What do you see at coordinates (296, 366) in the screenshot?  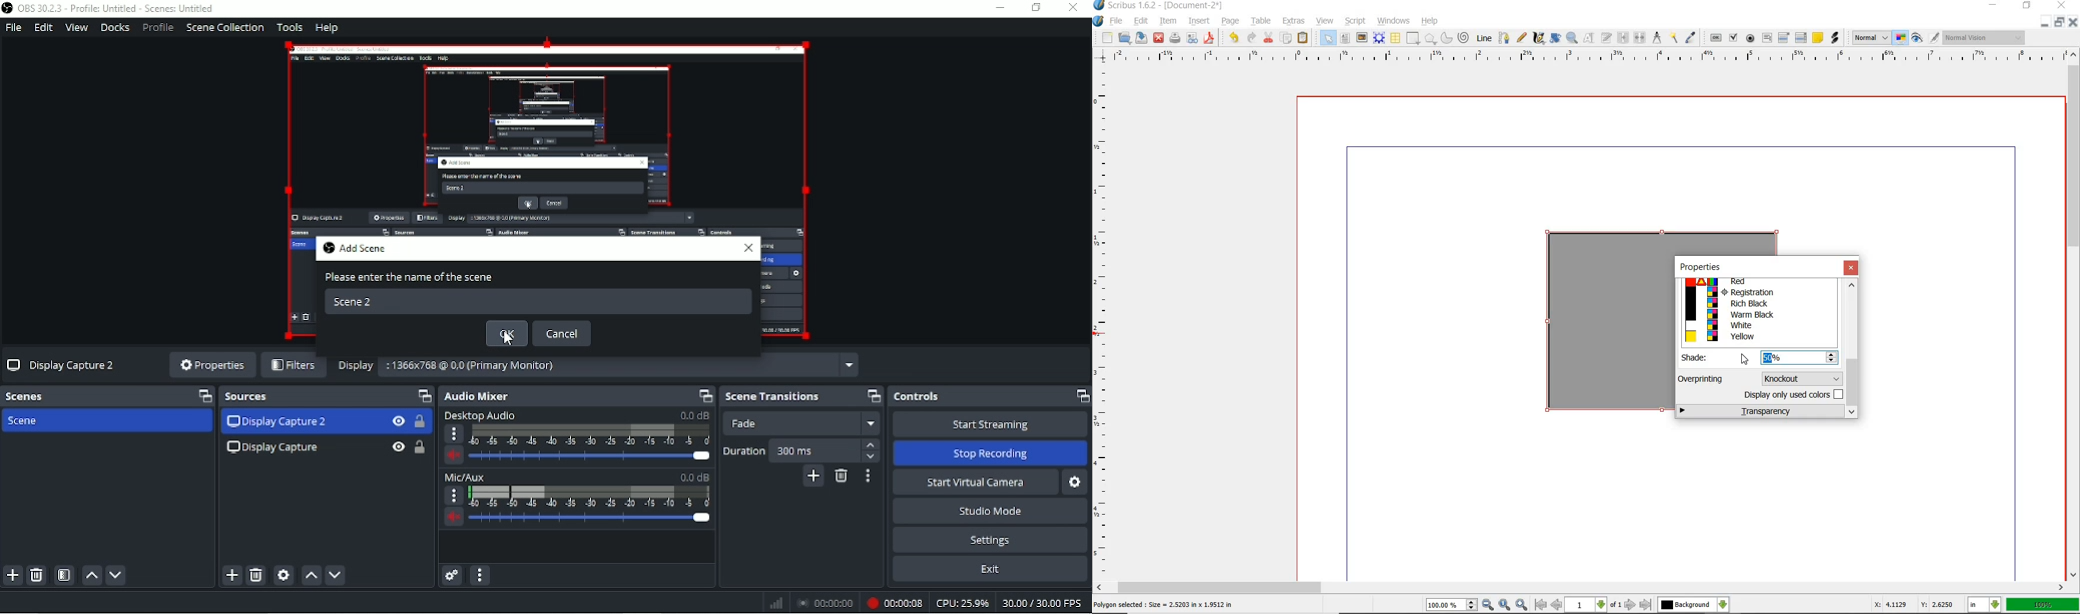 I see `Filters` at bounding box center [296, 366].